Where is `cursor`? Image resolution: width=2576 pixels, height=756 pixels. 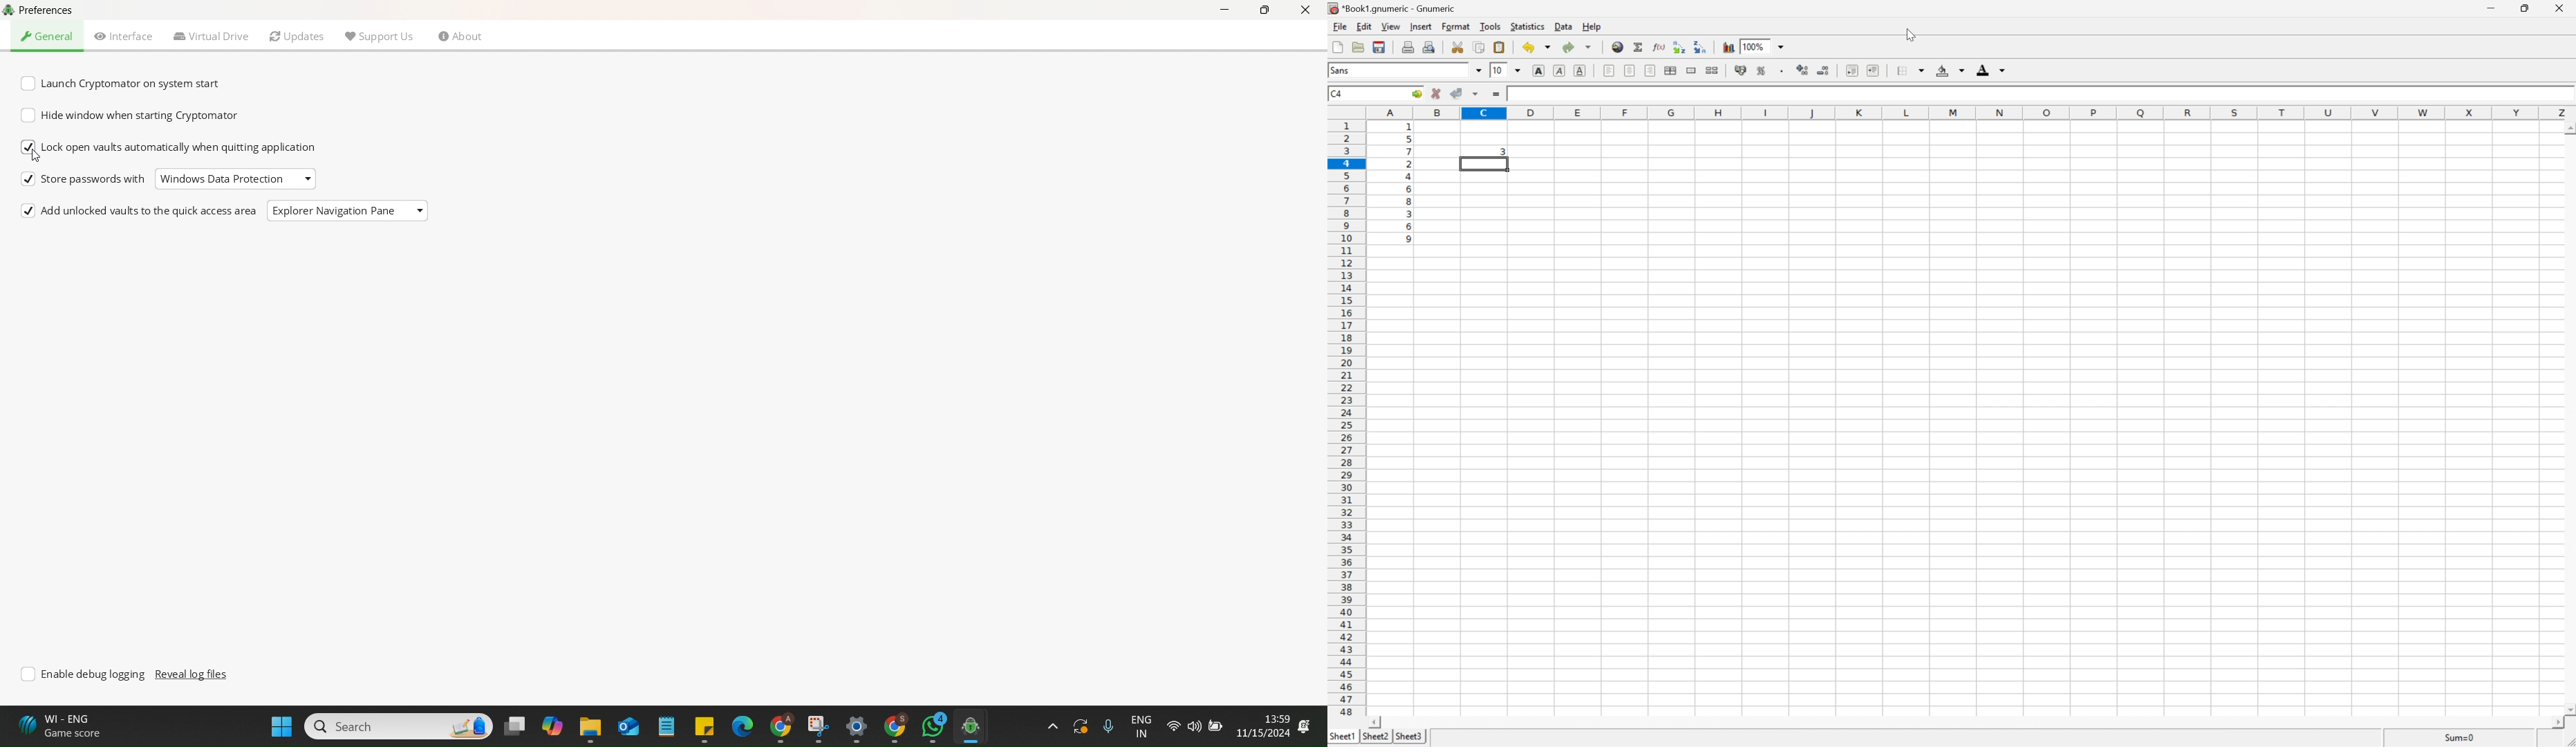
cursor is located at coordinates (1911, 34).